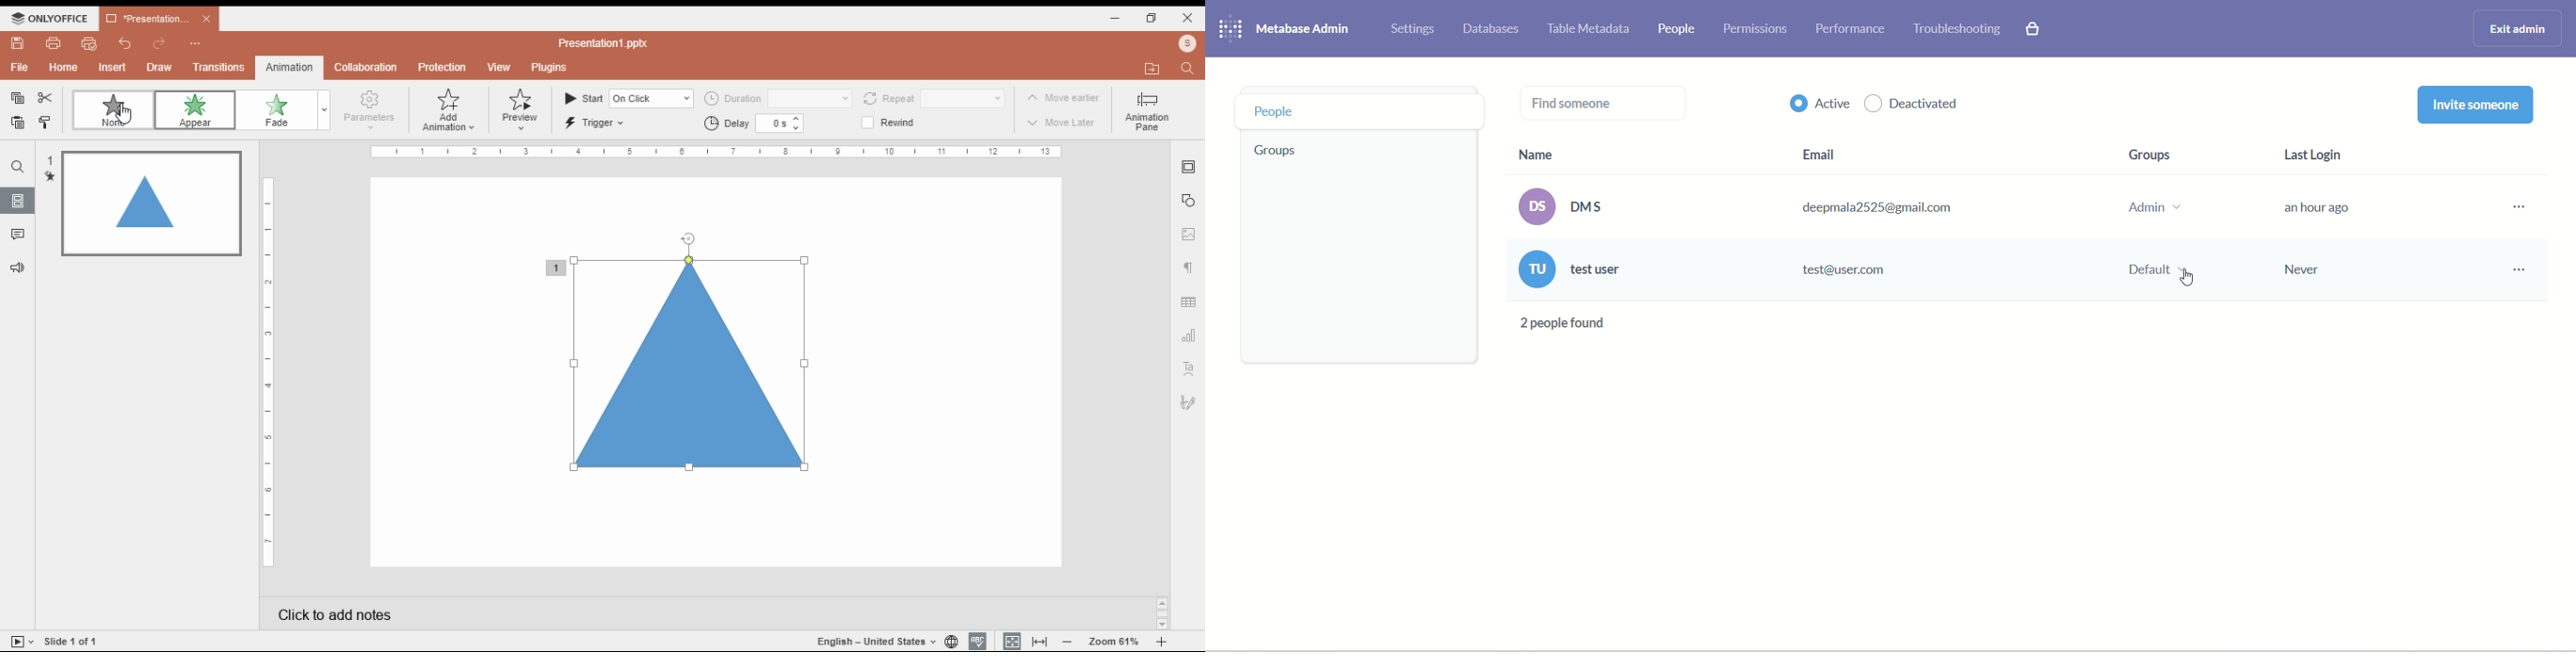  Describe the element at coordinates (124, 44) in the screenshot. I see `undo` at that location.